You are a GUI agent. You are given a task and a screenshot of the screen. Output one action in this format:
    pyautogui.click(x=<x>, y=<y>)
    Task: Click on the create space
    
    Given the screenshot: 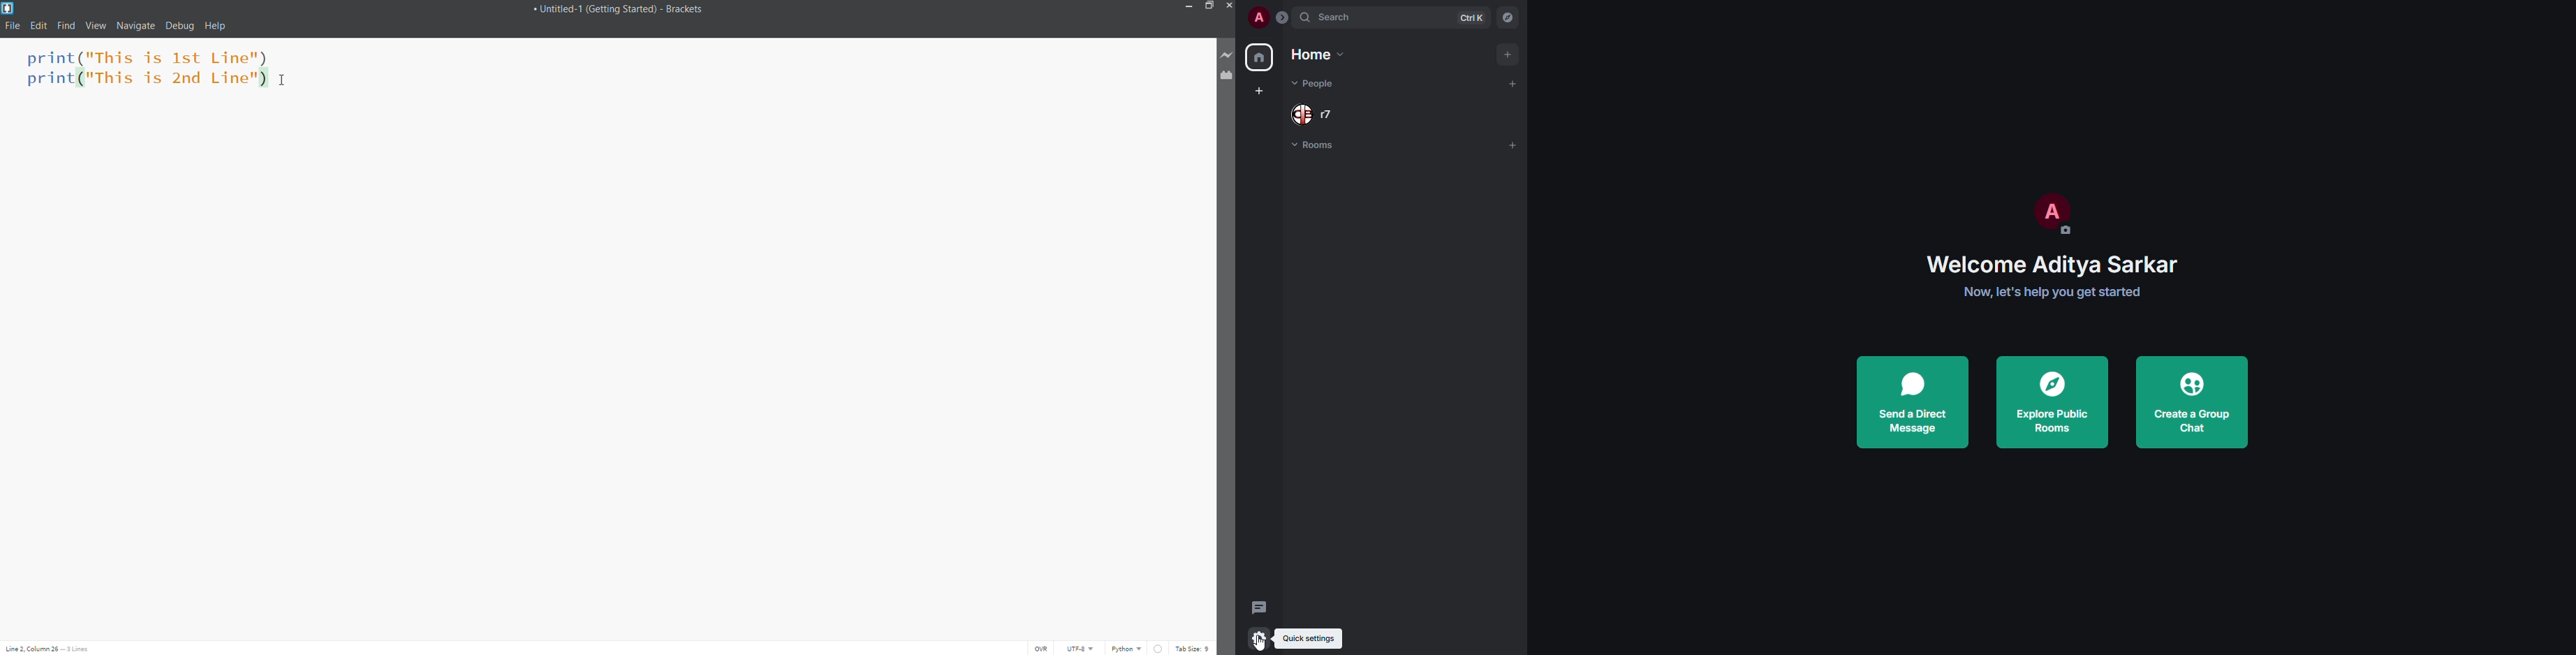 What is the action you would take?
    pyautogui.click(x=1259, y=92)
    